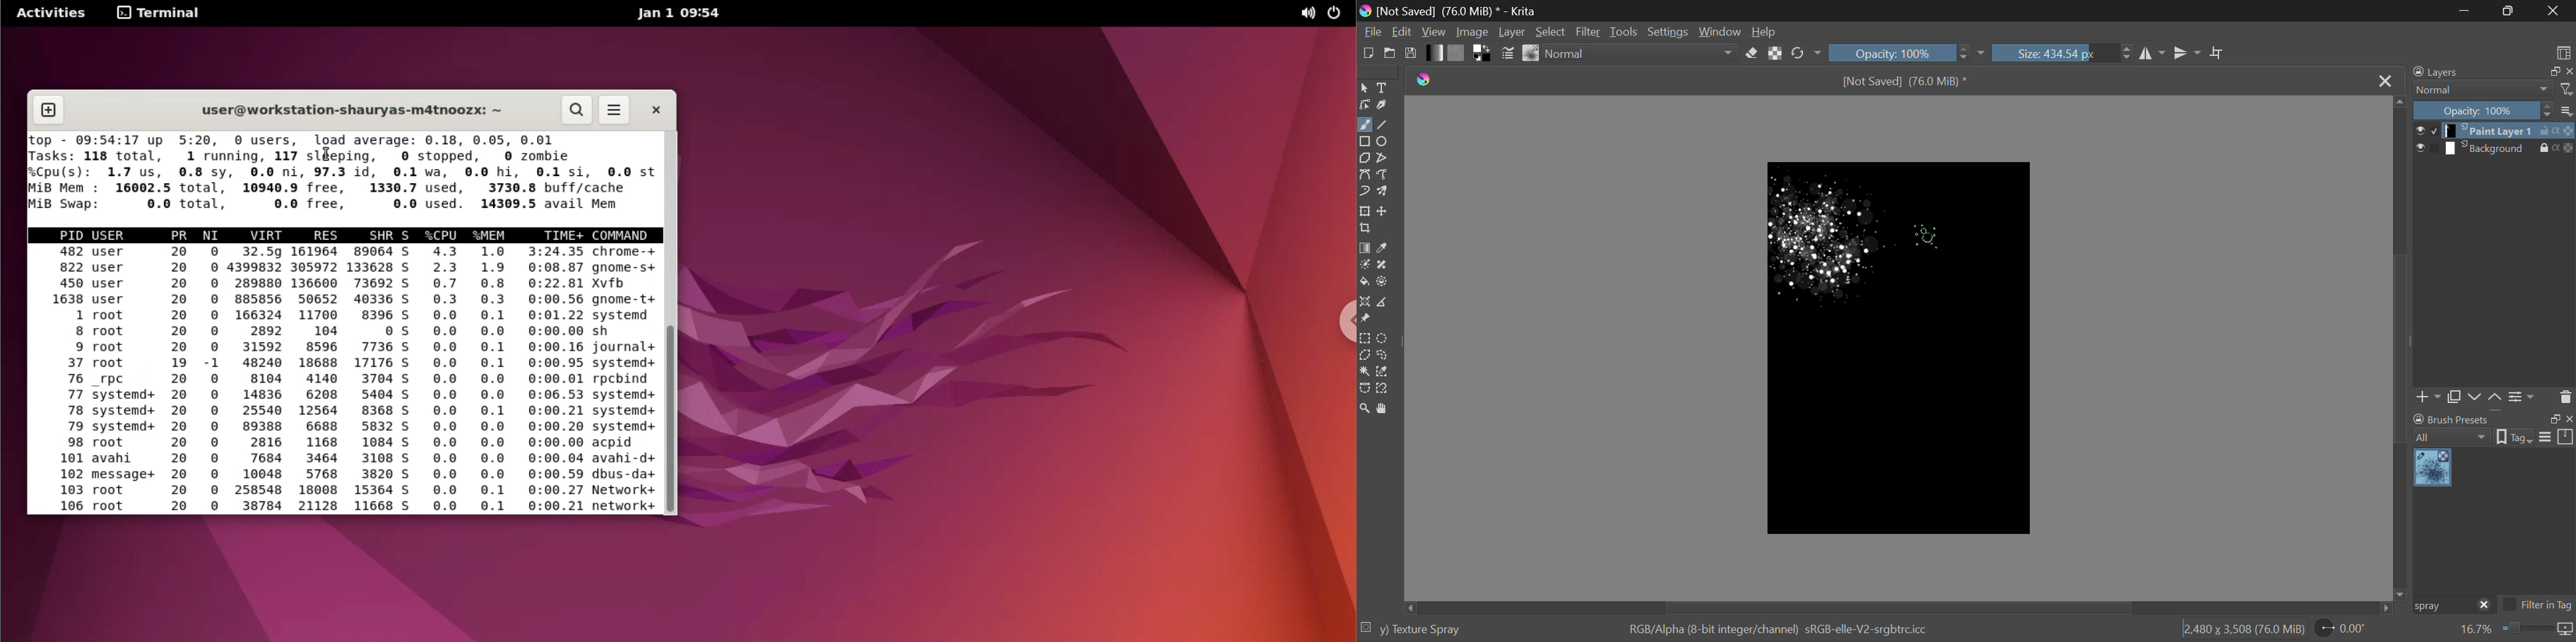  Describe the element at coordinates (2427, 149) in the screenshot. I see `checkbox` at that location.